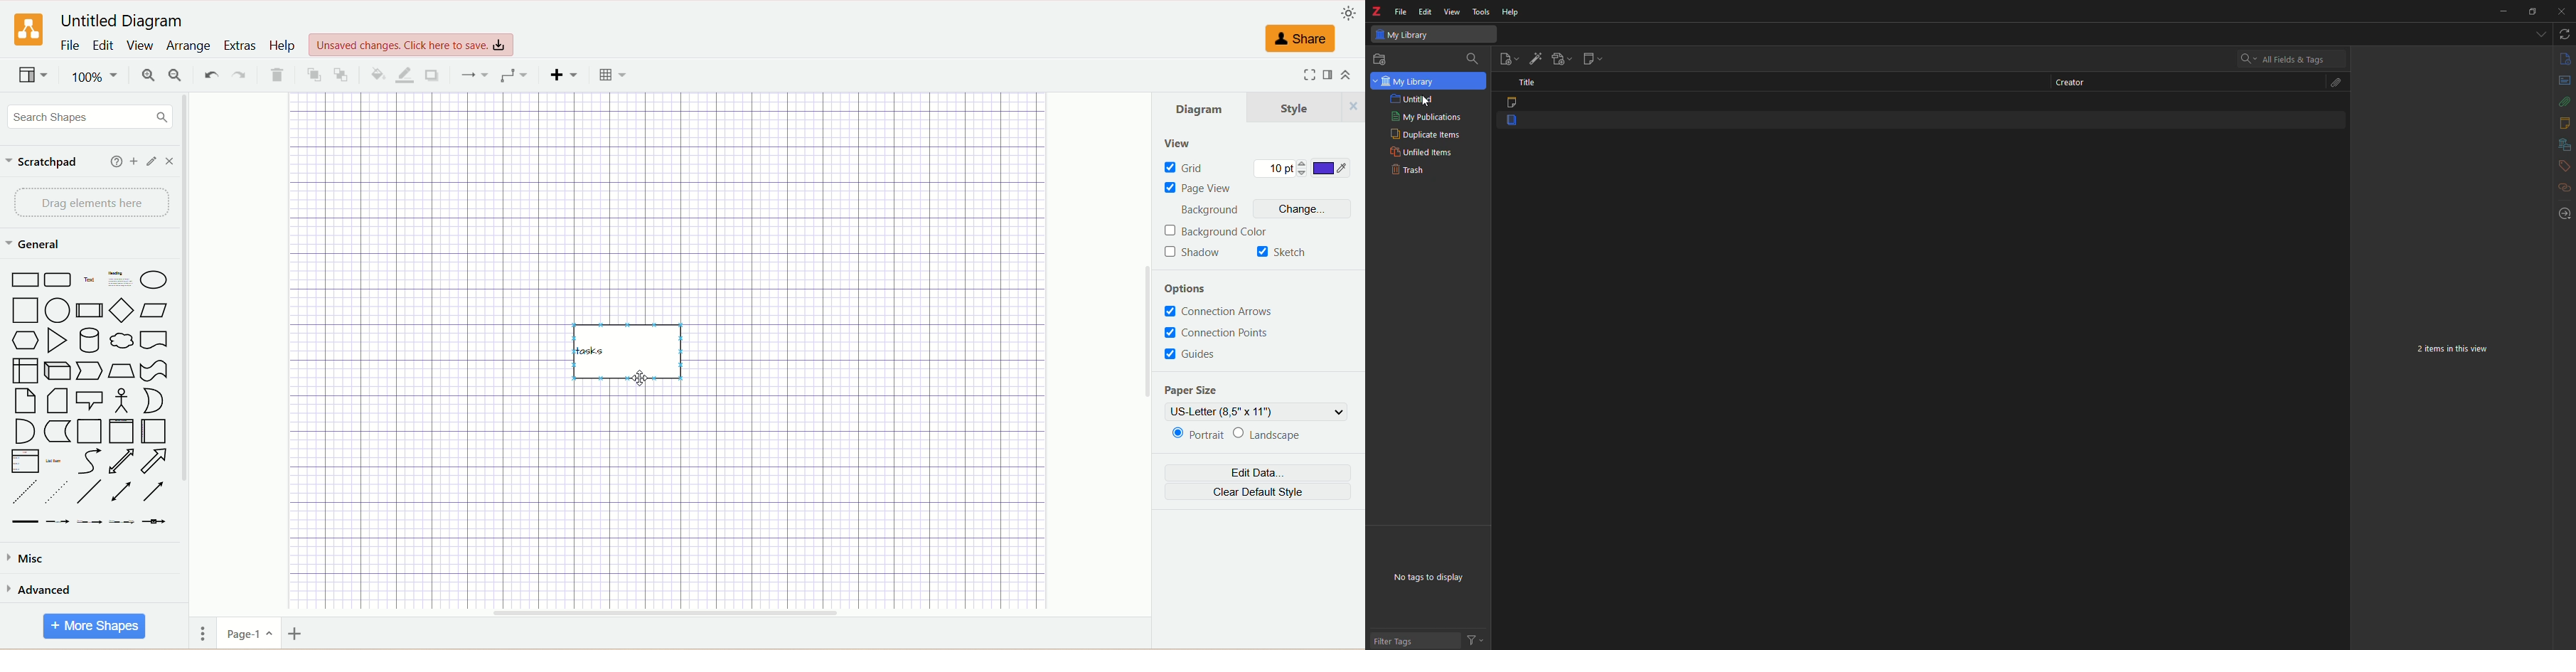 Image resolution: width=2576 pixels, height=672 pixels. What do you see at coordinates (89, 432) in the screenshot?
I see `Page` at bounding box center [89, 432].